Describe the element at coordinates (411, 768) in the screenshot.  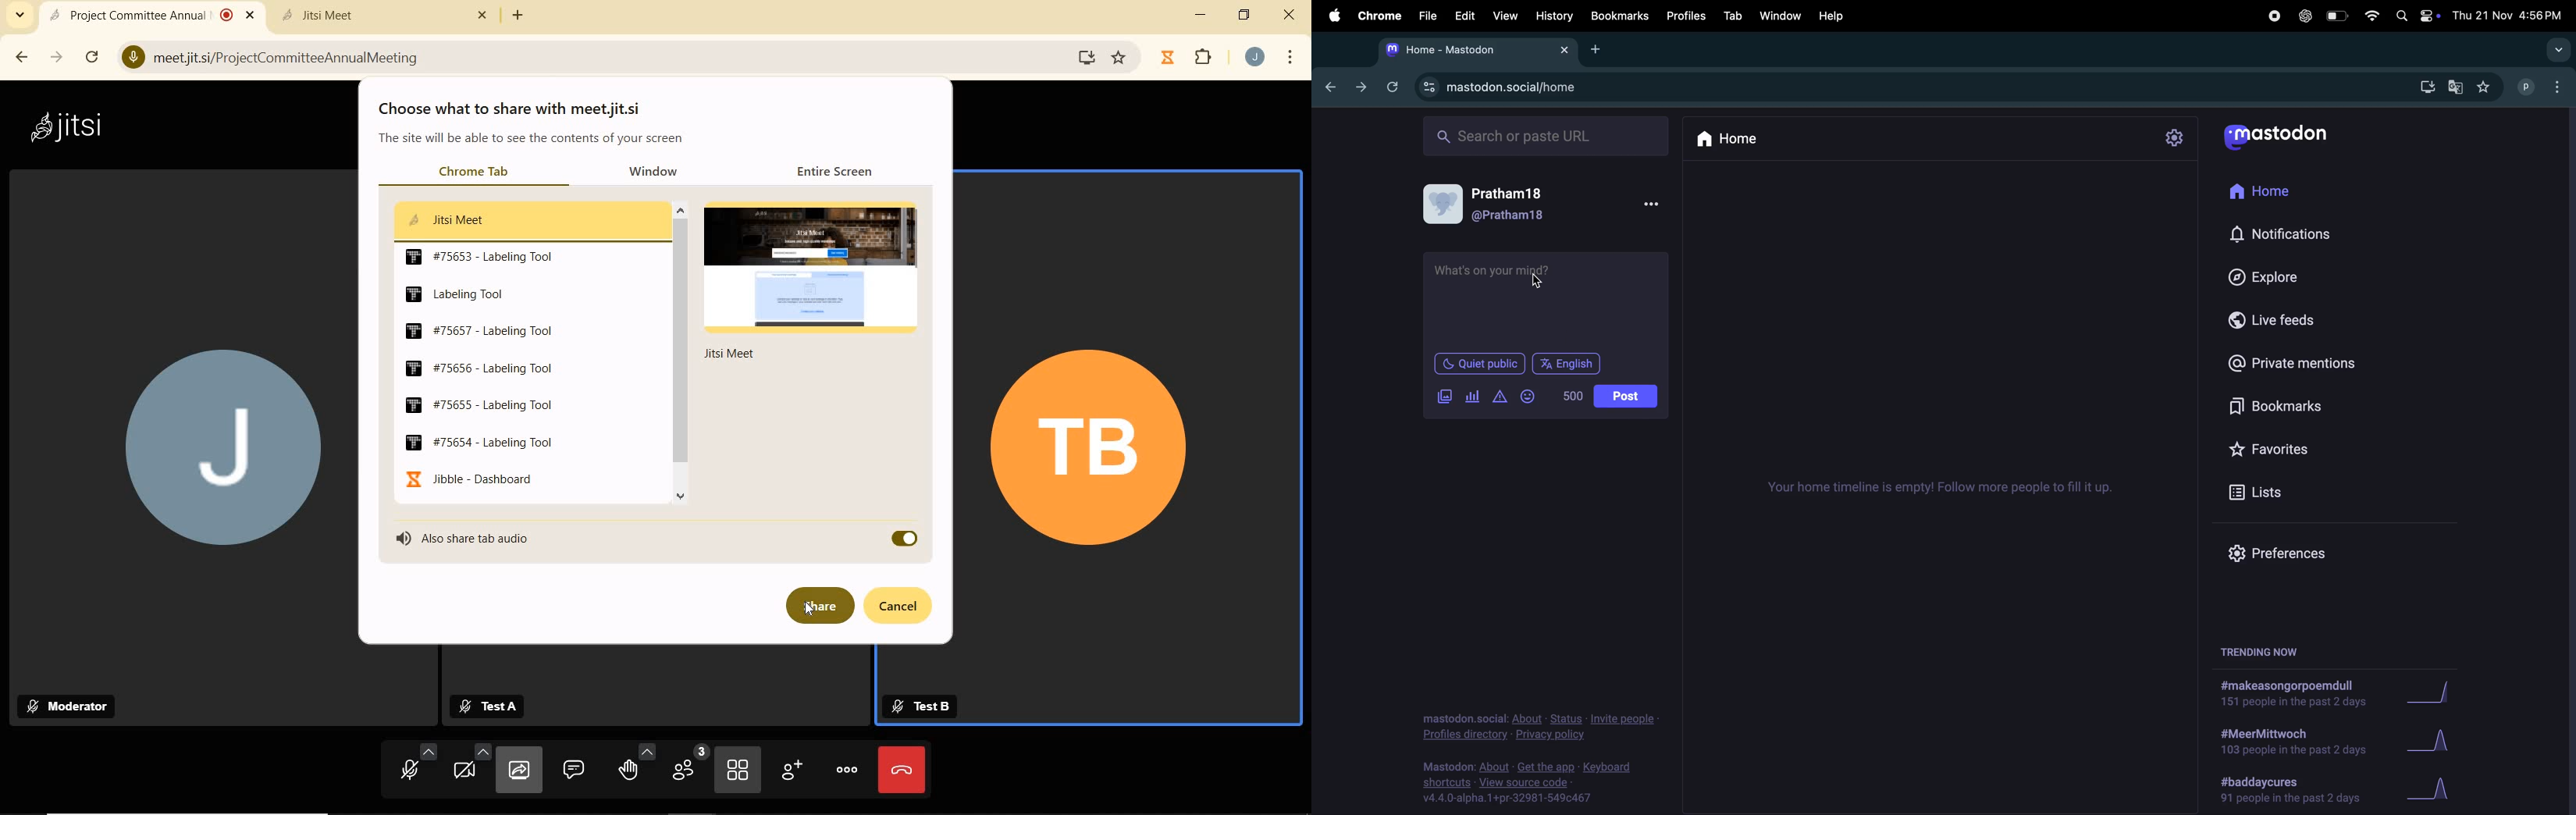
I see `MICROPHONE` at that location.